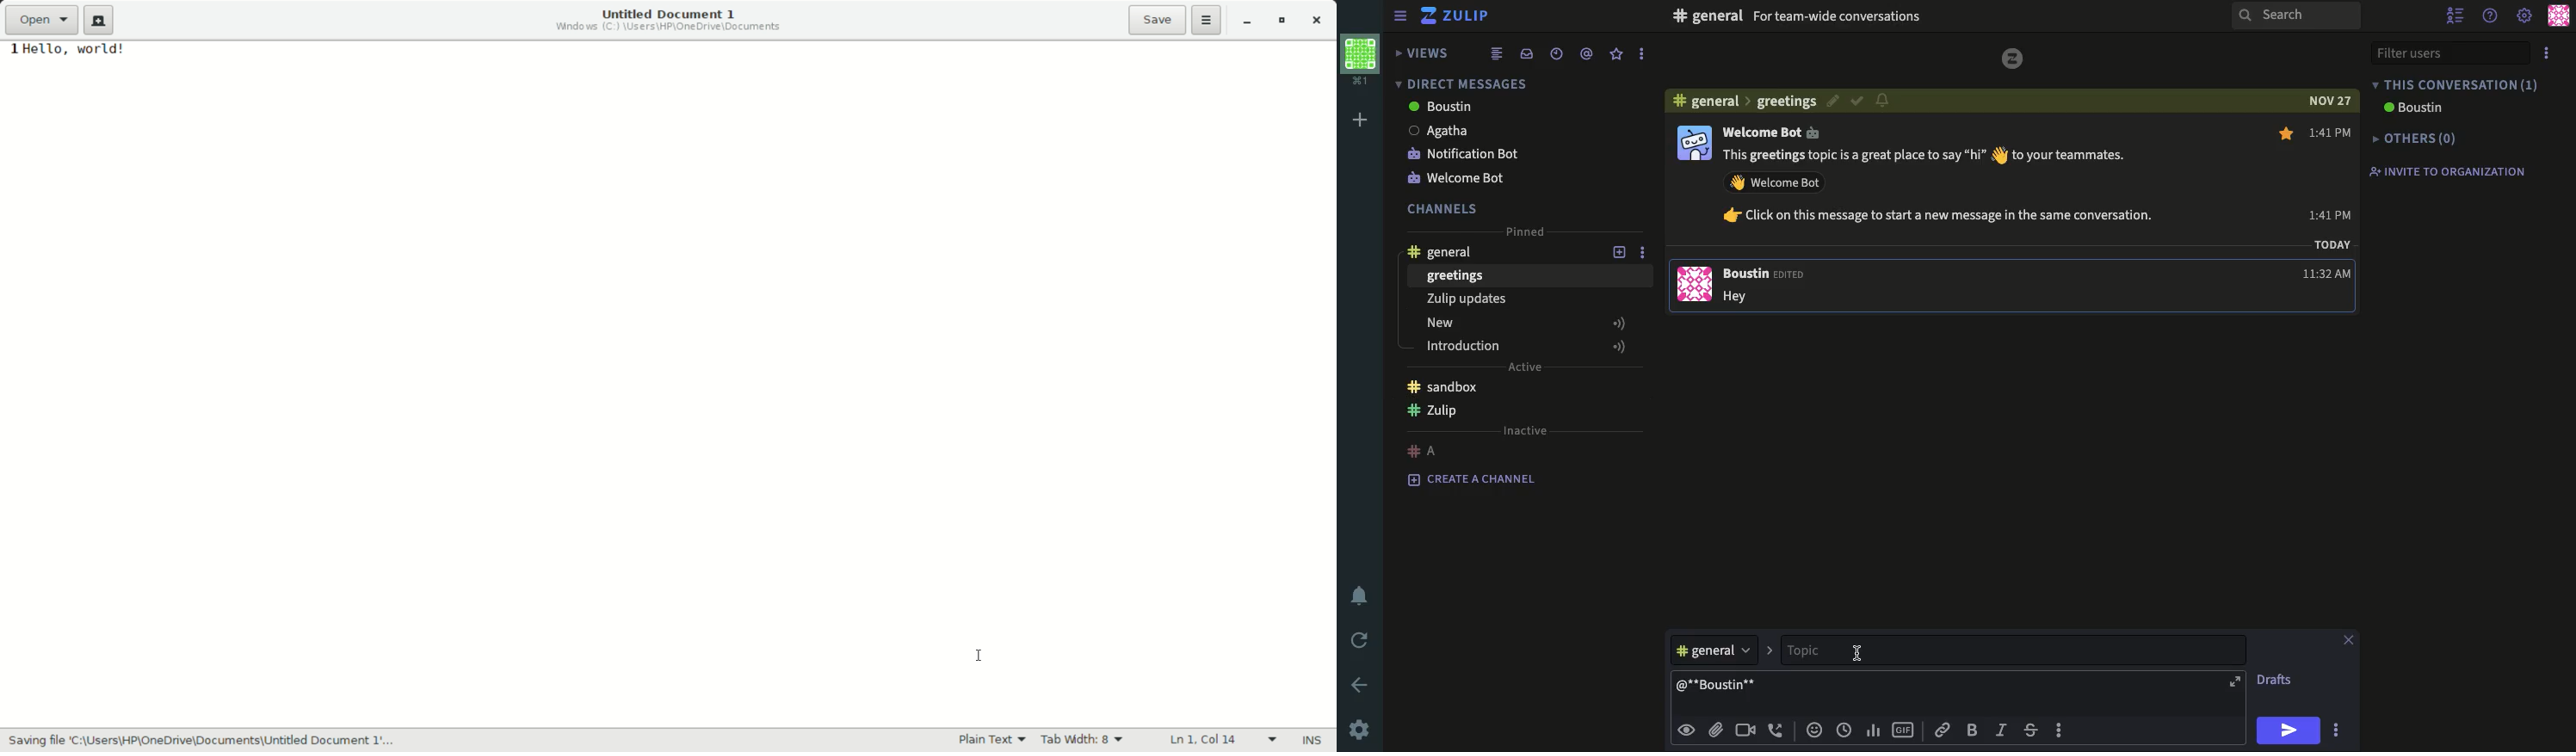 Image resolution: width=2576 pixels, height=756 pixels. I want to click on cursor, so click(983, 654).